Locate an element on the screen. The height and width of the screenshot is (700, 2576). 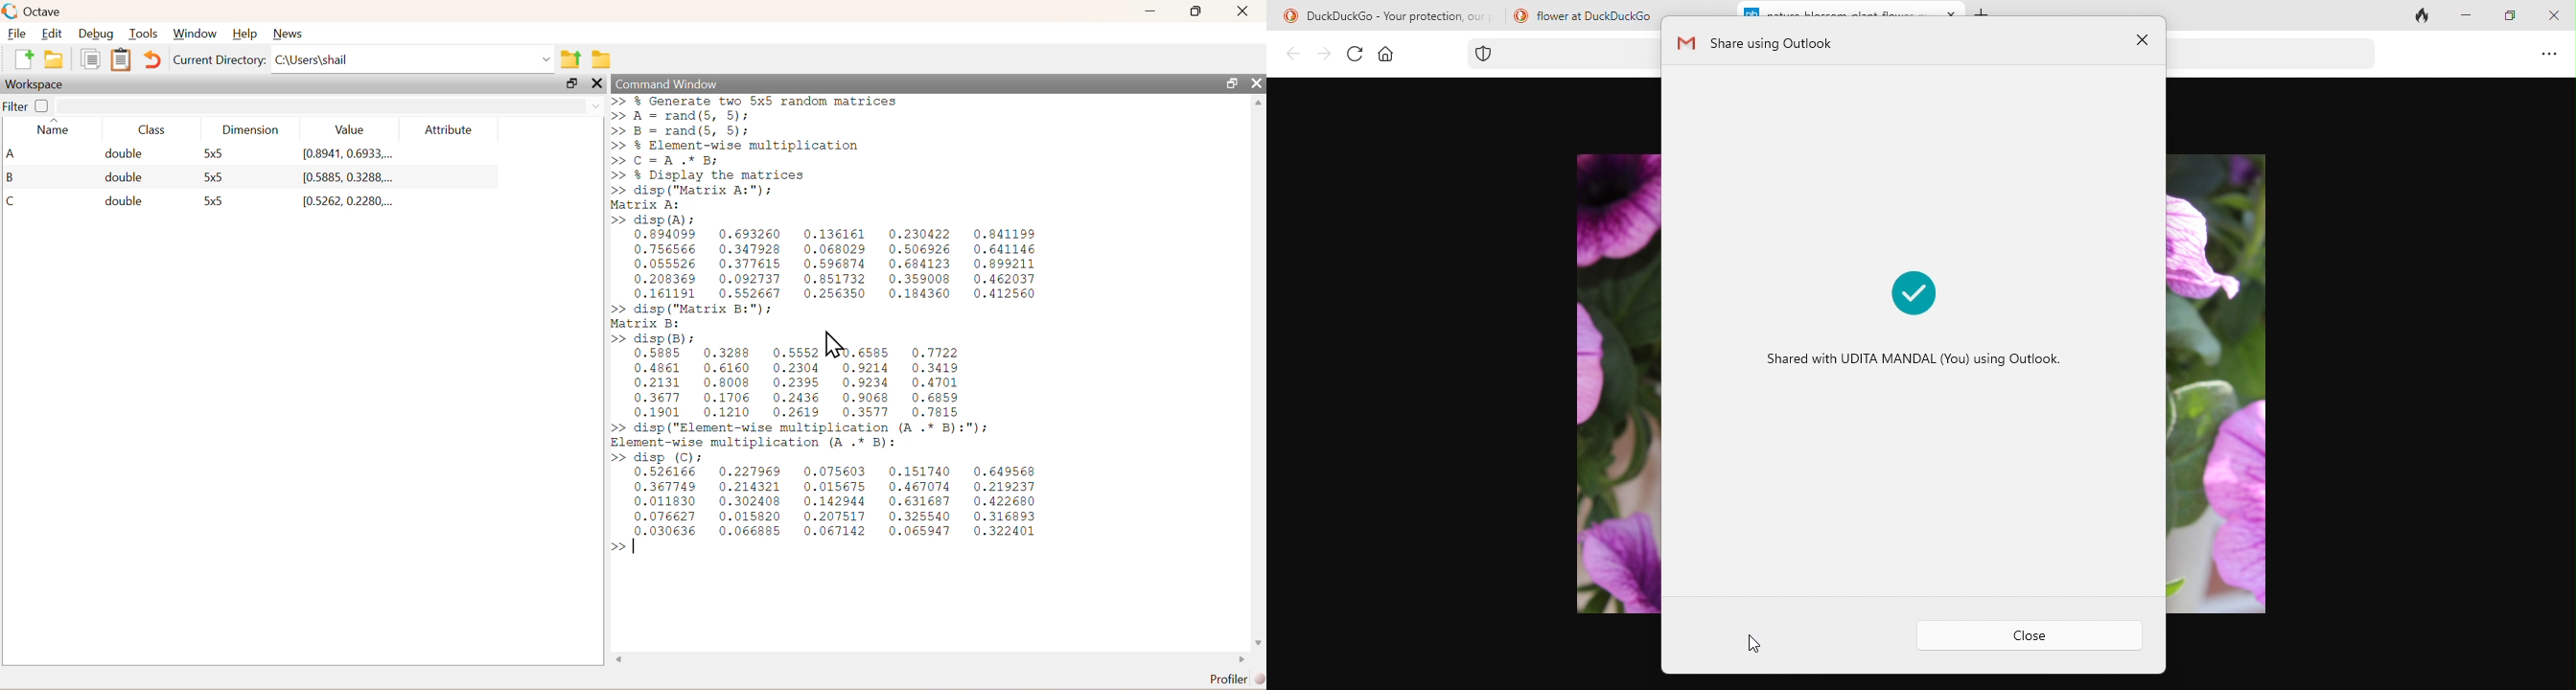
close is located at coordinates (2031, 636).